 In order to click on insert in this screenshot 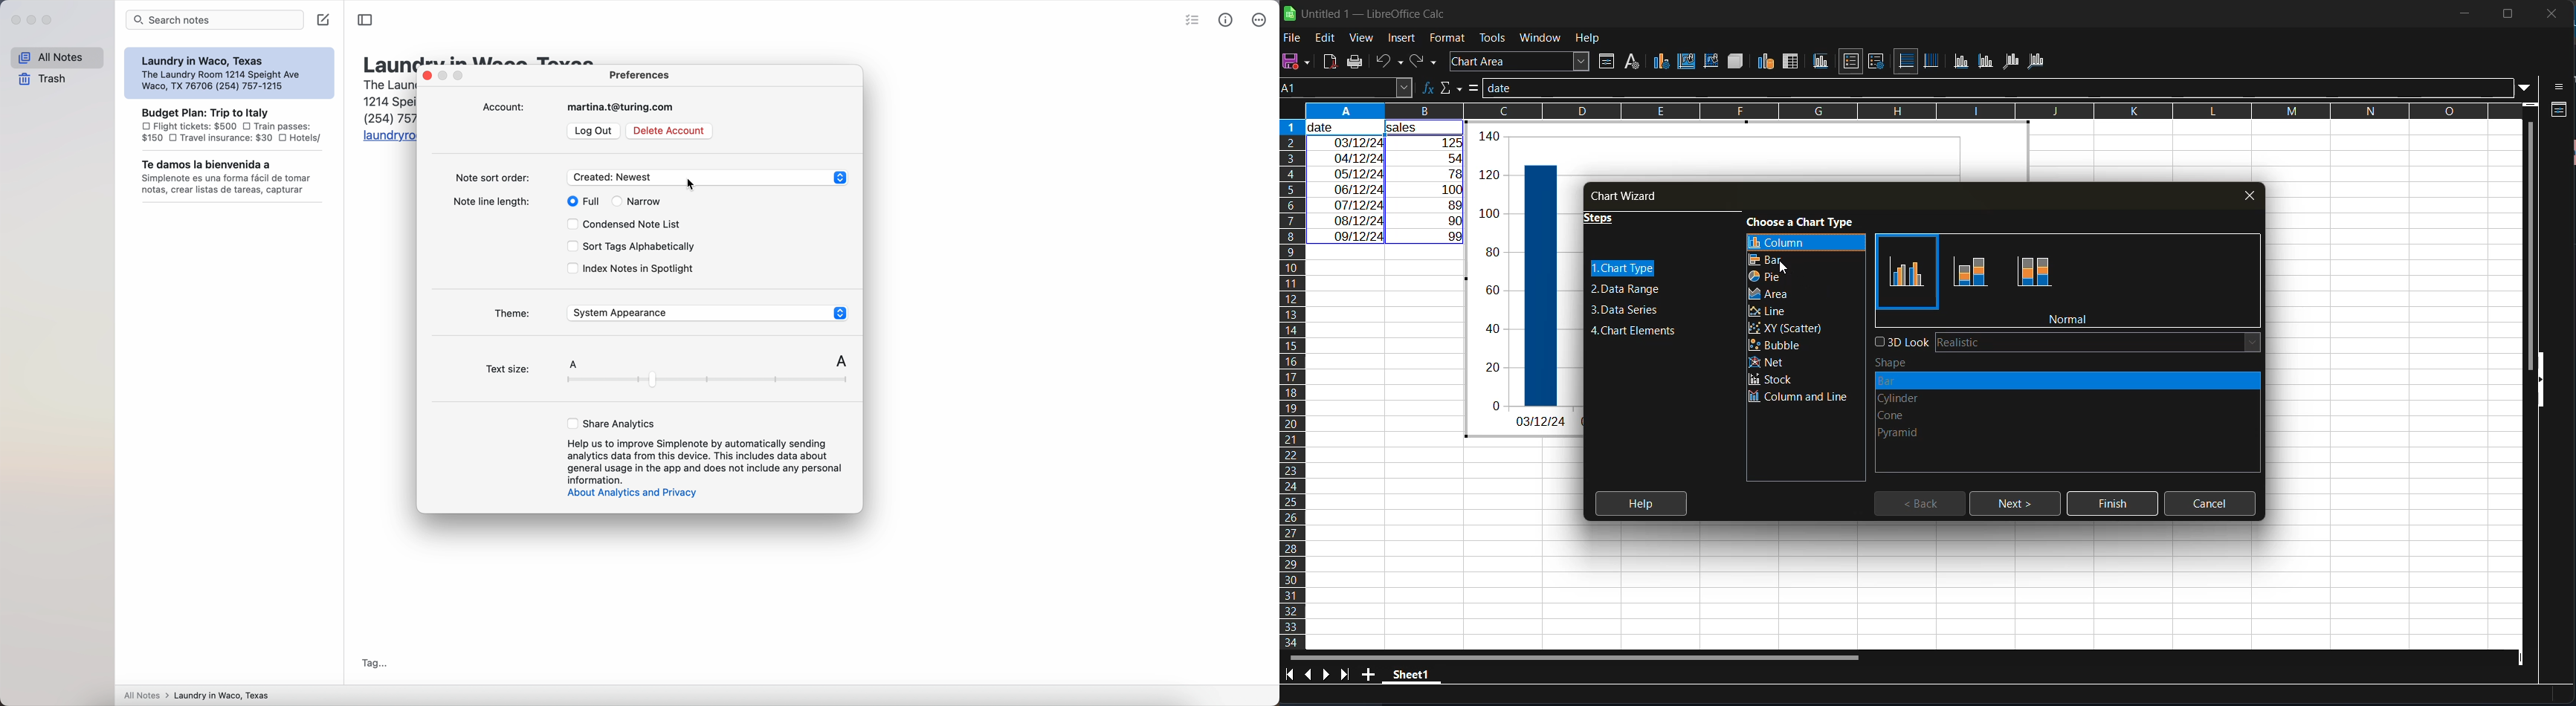, I will do `click(1403, 37)`.